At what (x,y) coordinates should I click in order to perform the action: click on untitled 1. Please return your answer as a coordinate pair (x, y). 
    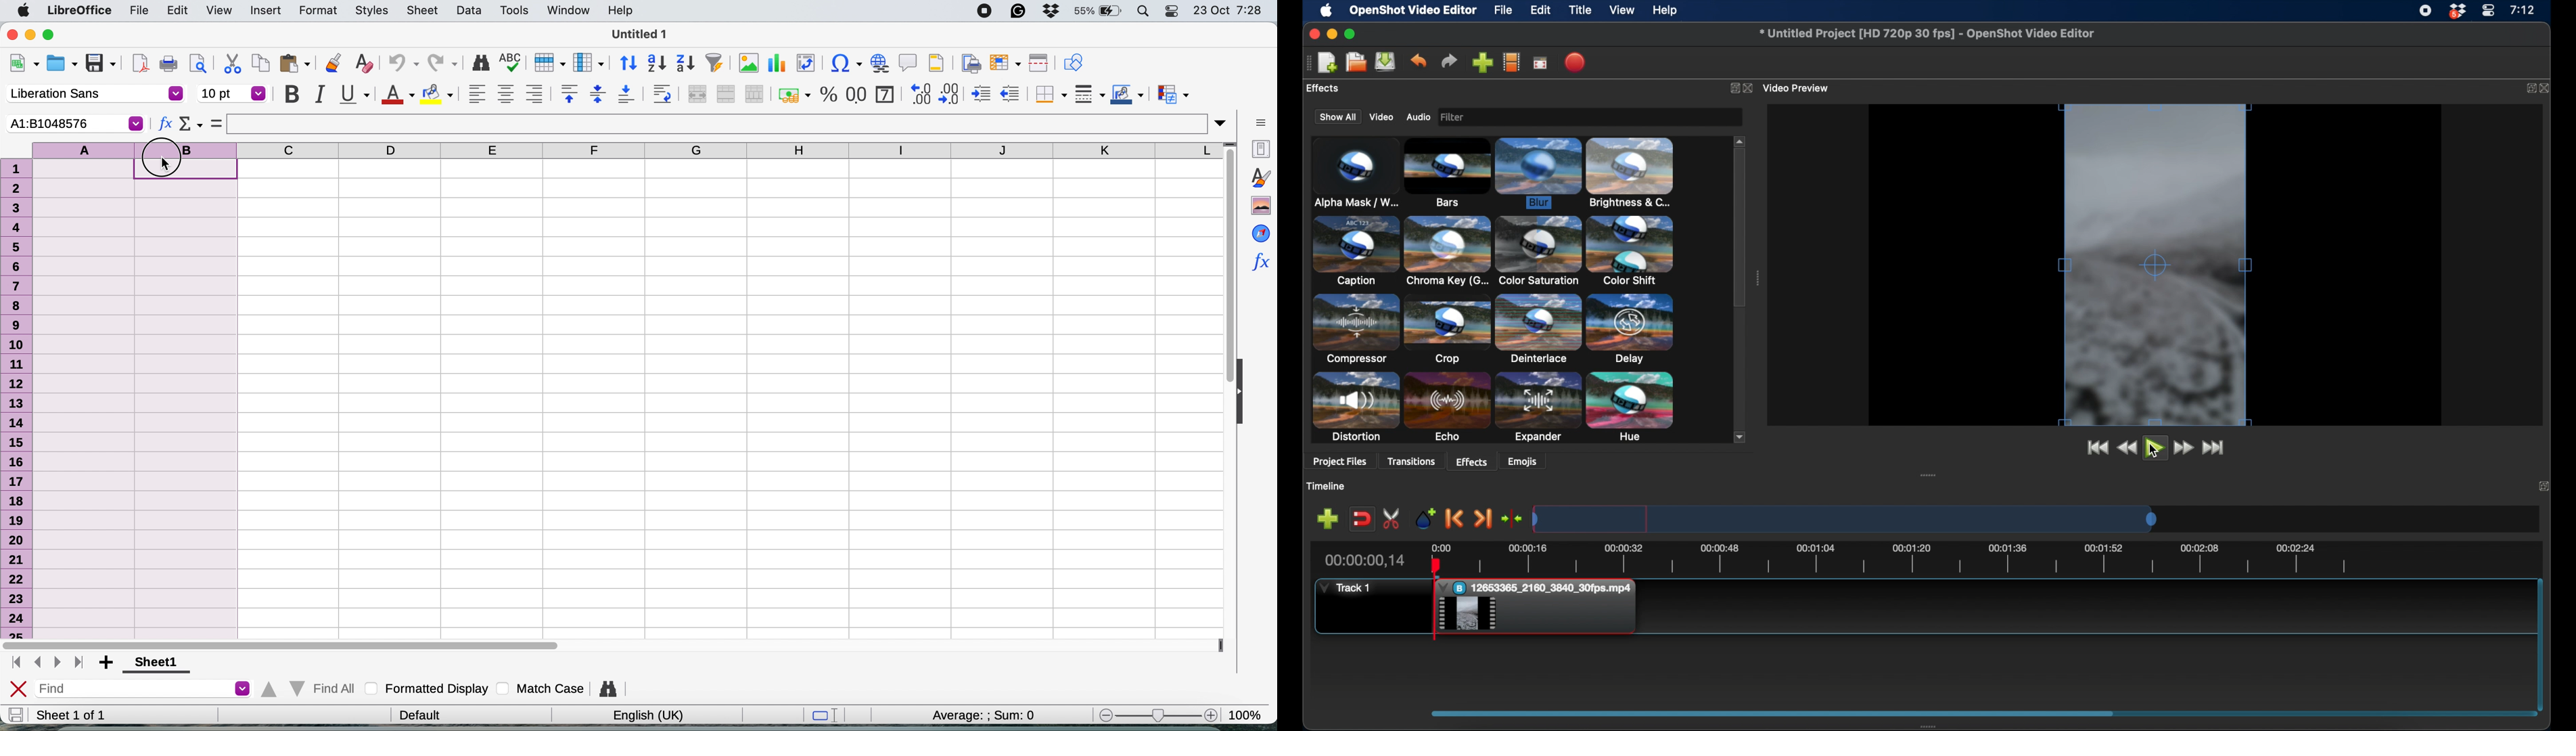
    Looking at the image, I should click on (640, 36).